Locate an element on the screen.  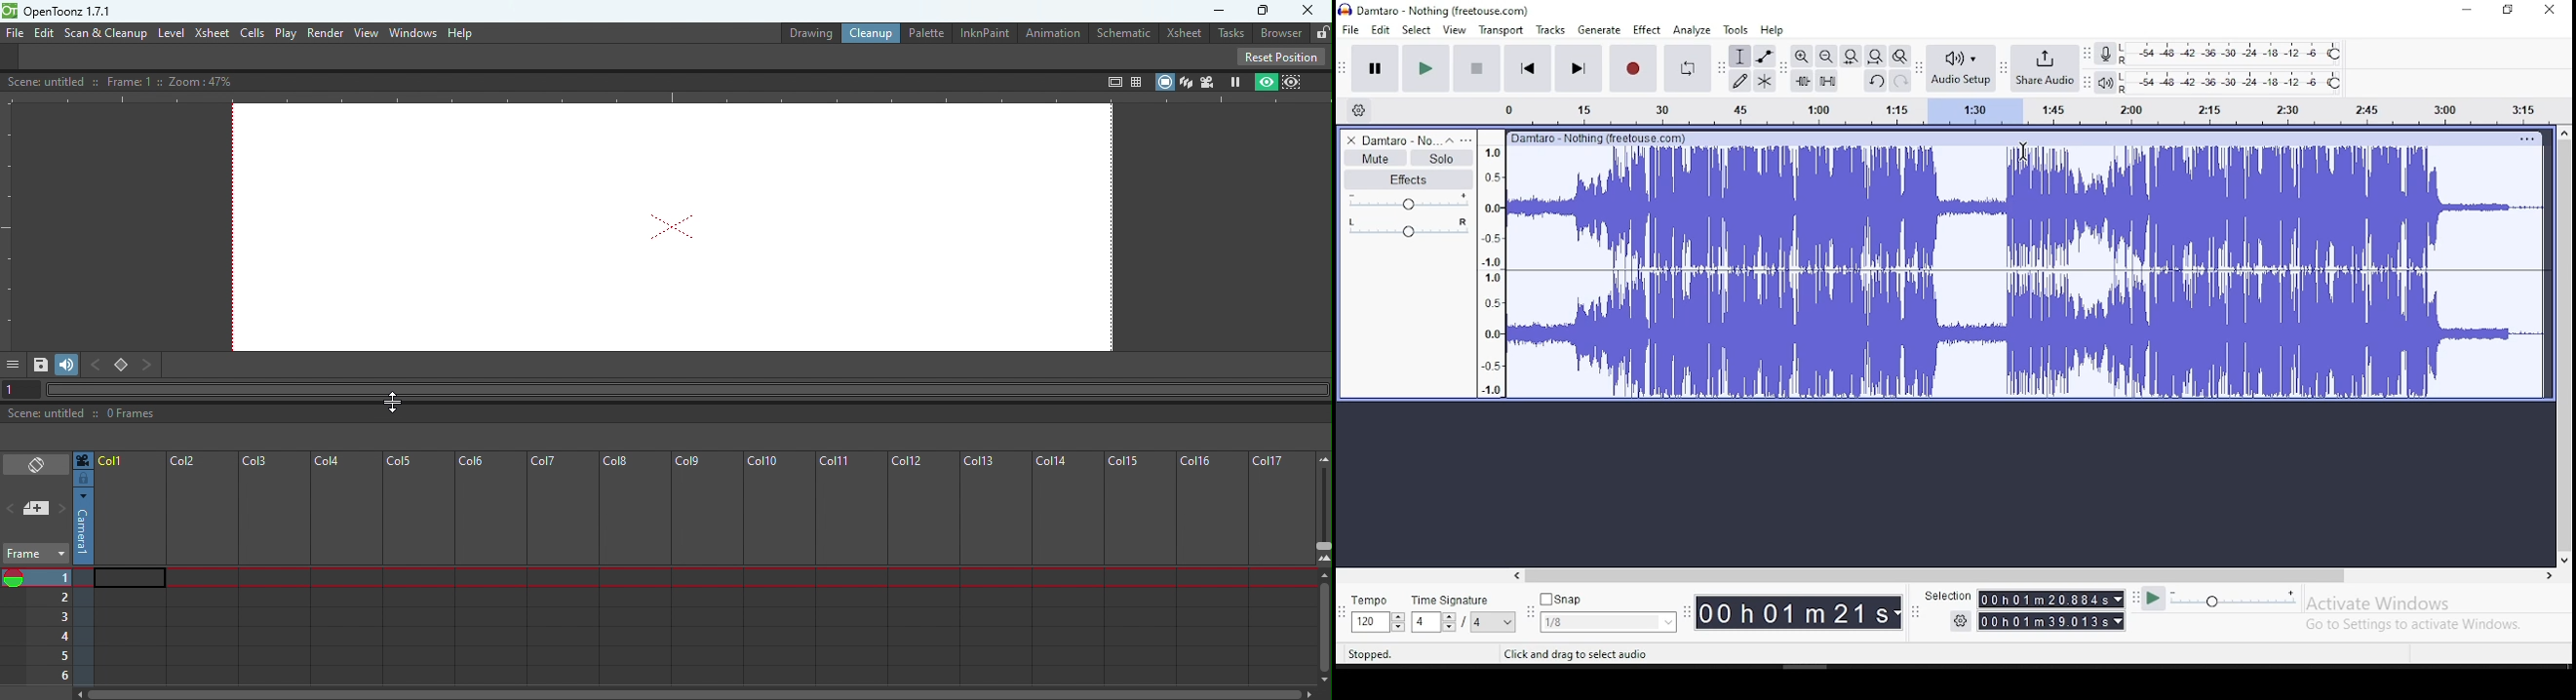
Stopped. is located at coordinates (1369, 653).